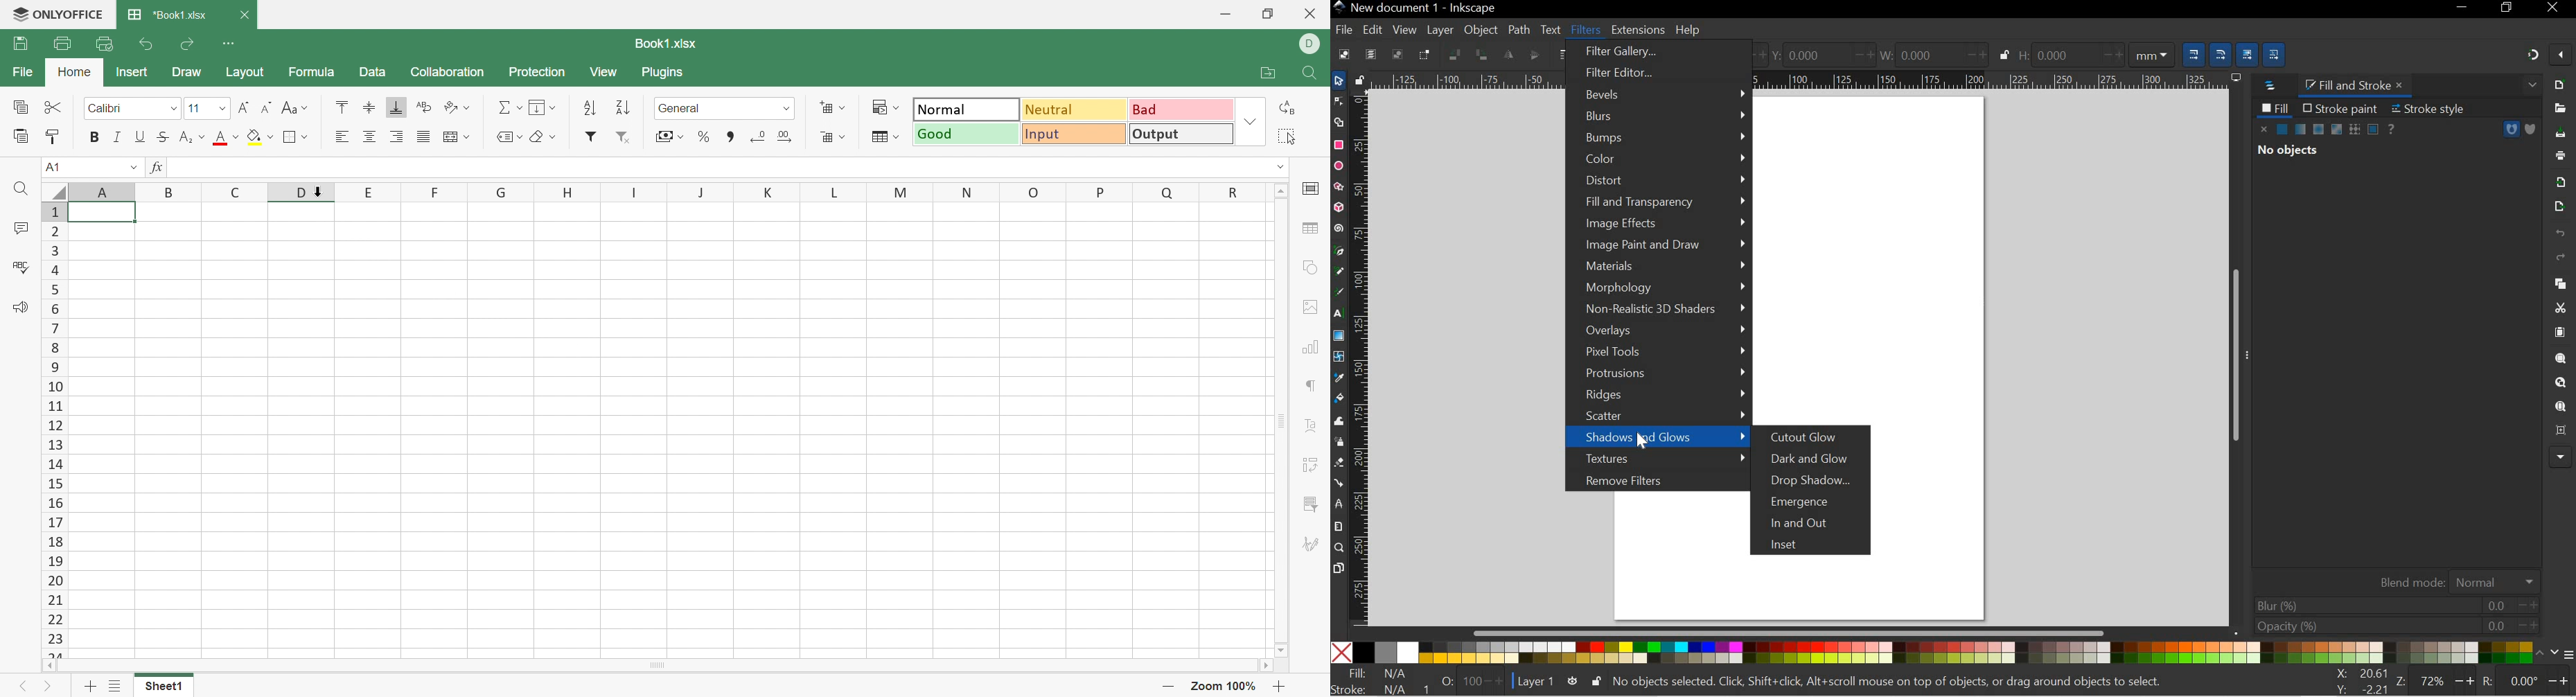 The image size is (2576, 700). Describe the element at coordinates (24, 307) in the screenshot. I see `Feedback & Support` at that location.